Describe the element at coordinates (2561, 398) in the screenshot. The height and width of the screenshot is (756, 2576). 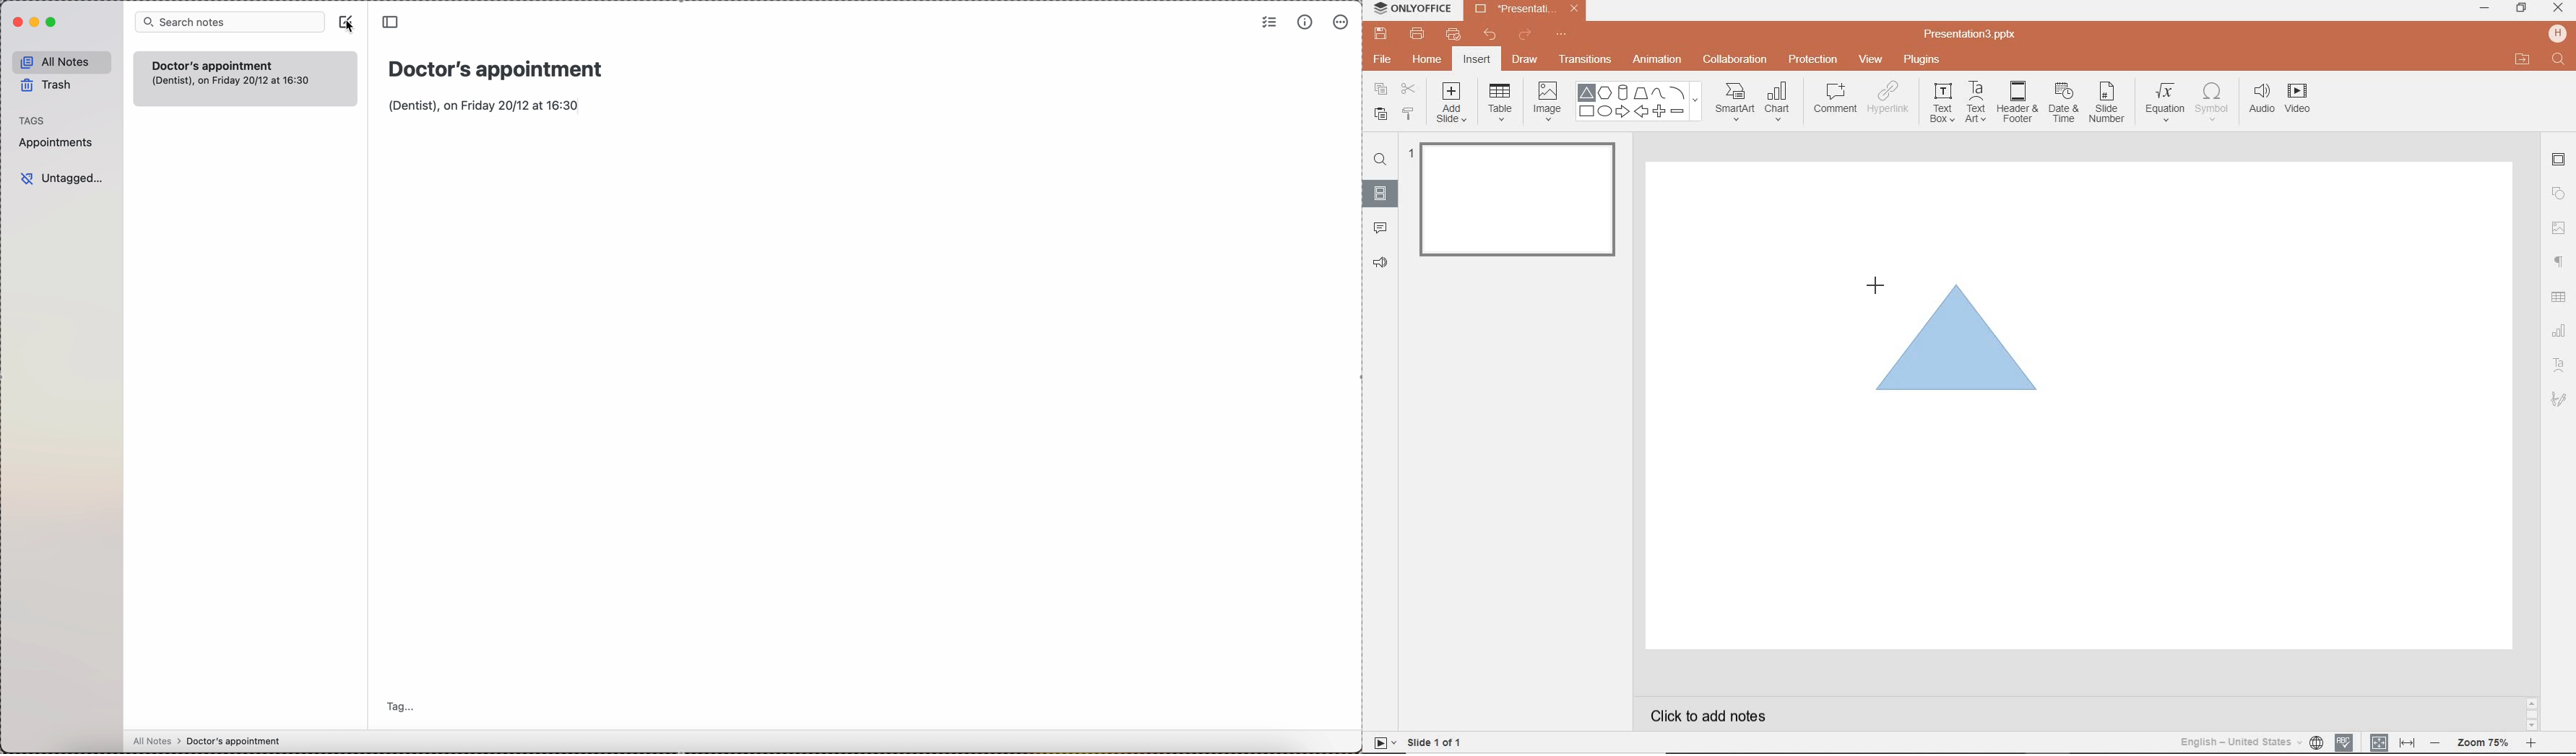
I see `SIGNATURE` at that location.